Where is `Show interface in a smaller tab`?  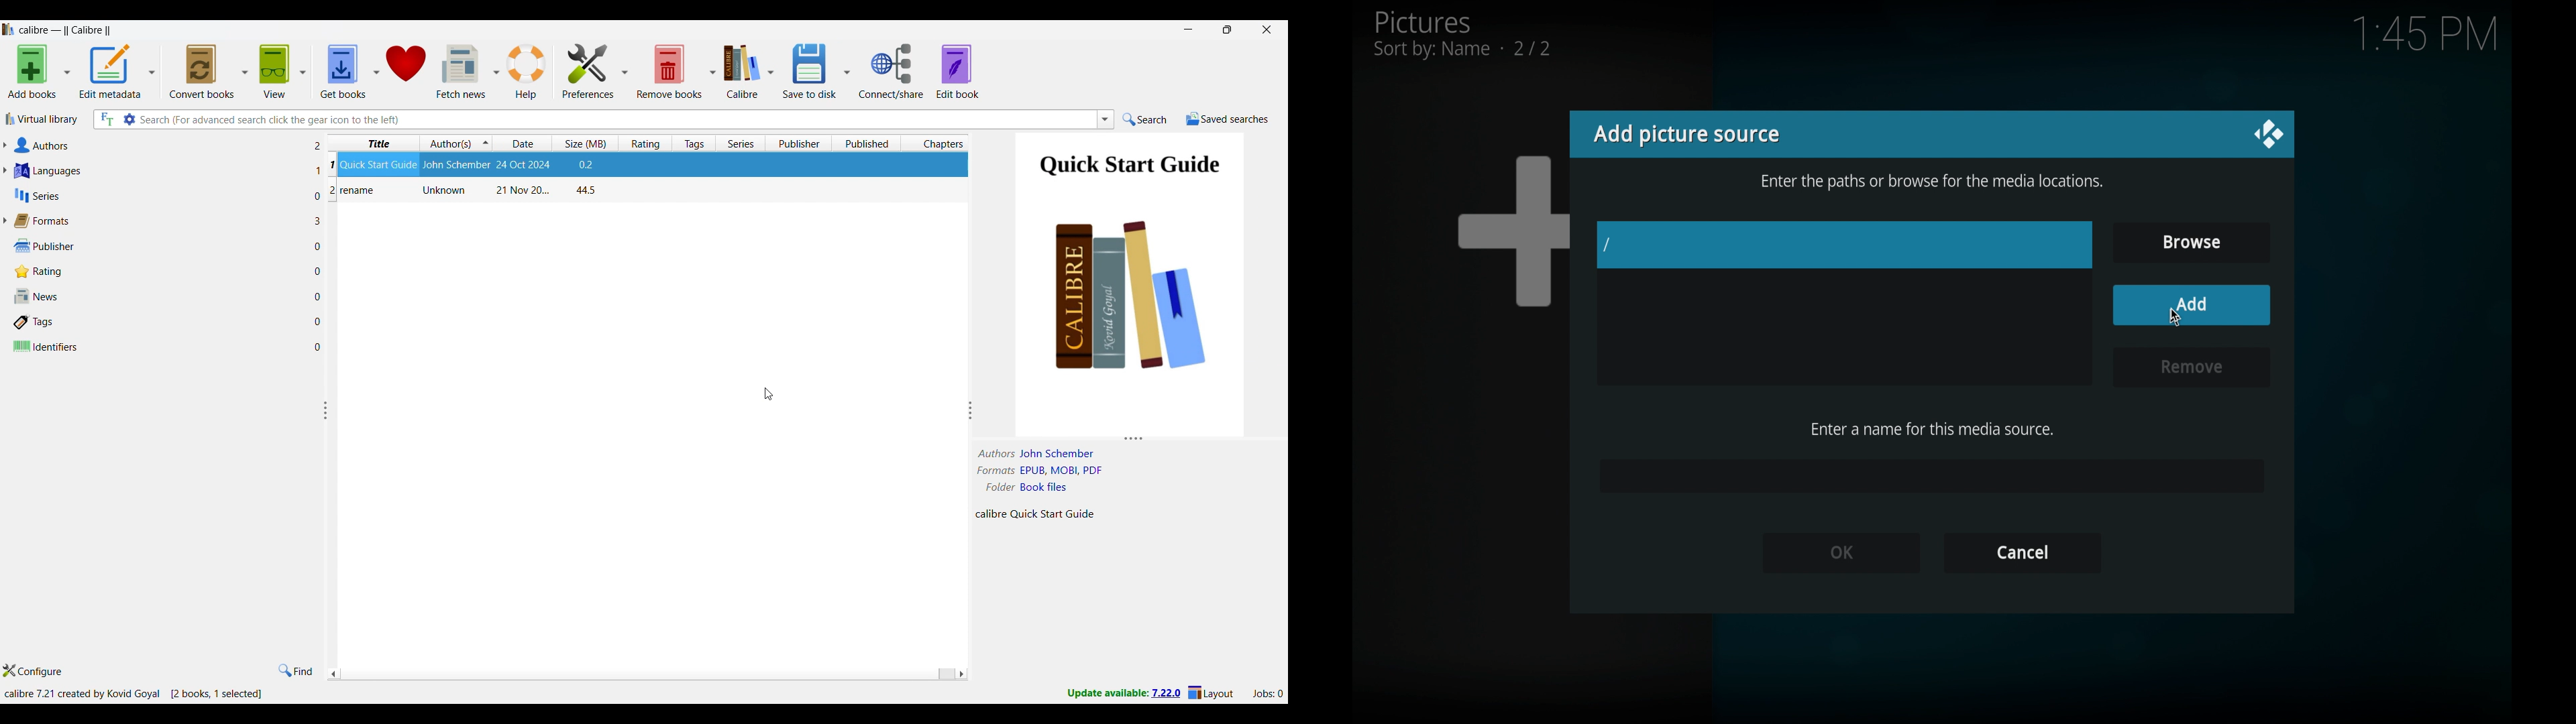
Show interface in a smaller tab is located at coordinates (1228, 29).